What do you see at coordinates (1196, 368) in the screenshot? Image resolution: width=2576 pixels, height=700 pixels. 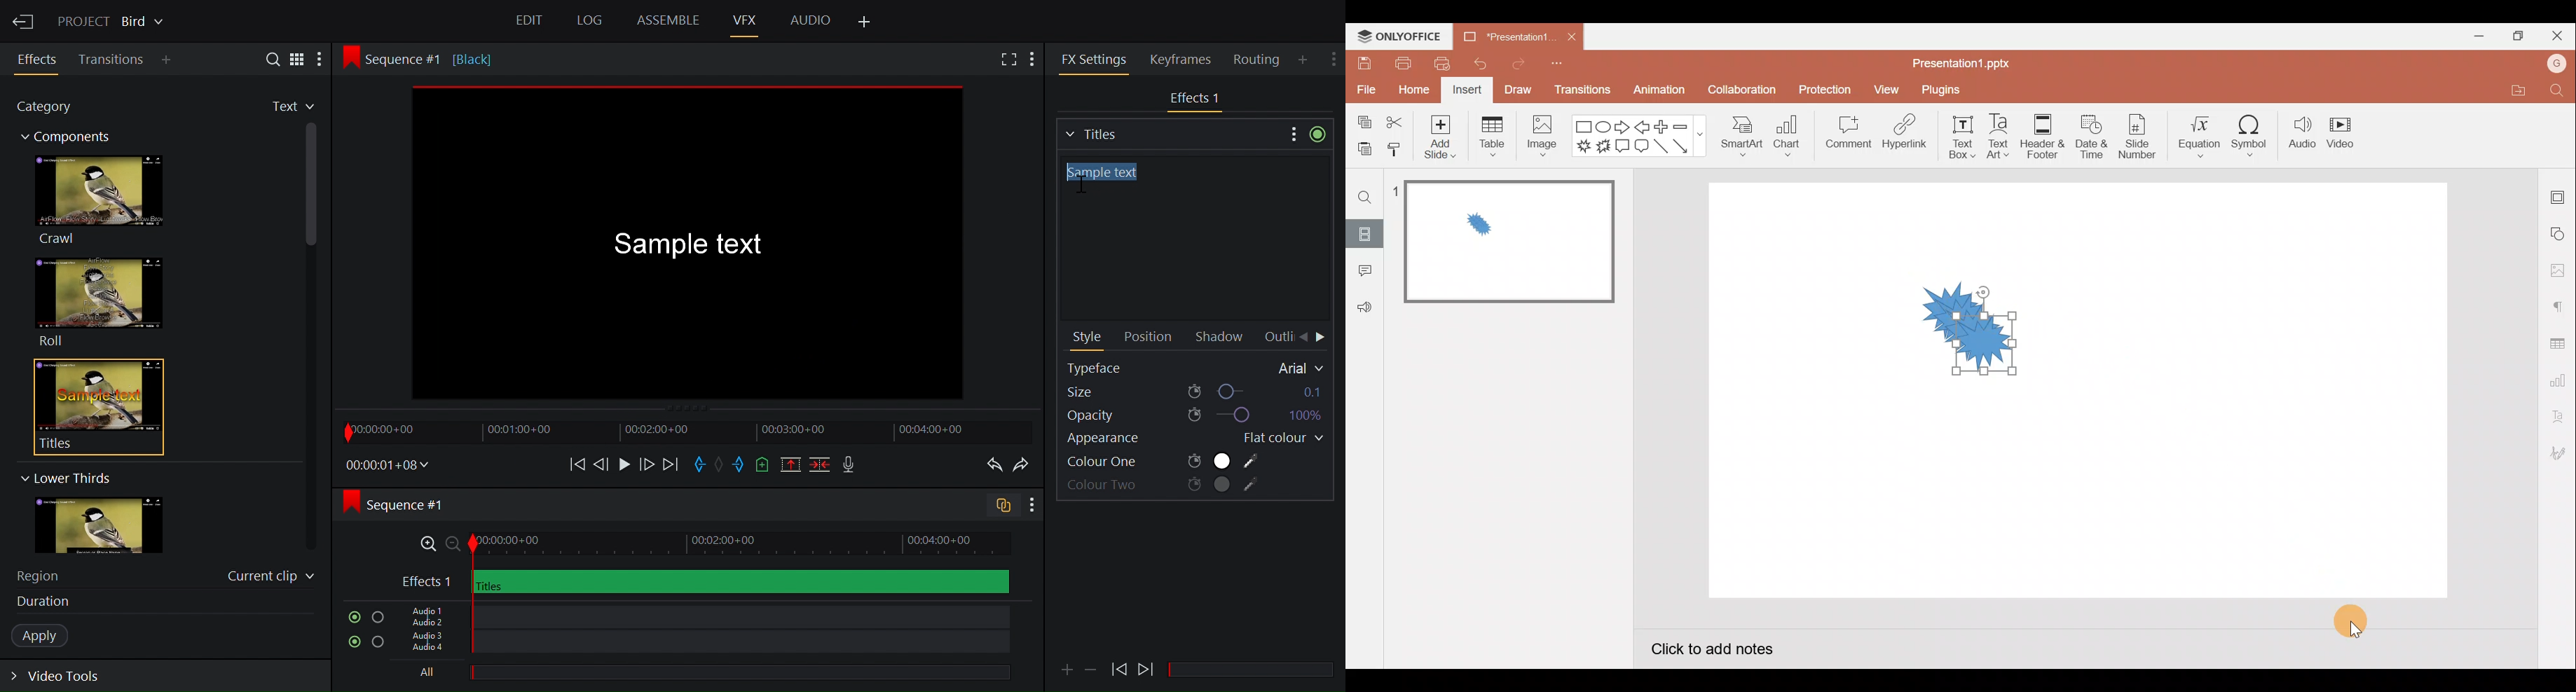 I see `Typeface` at bounding box center [1196, 368].